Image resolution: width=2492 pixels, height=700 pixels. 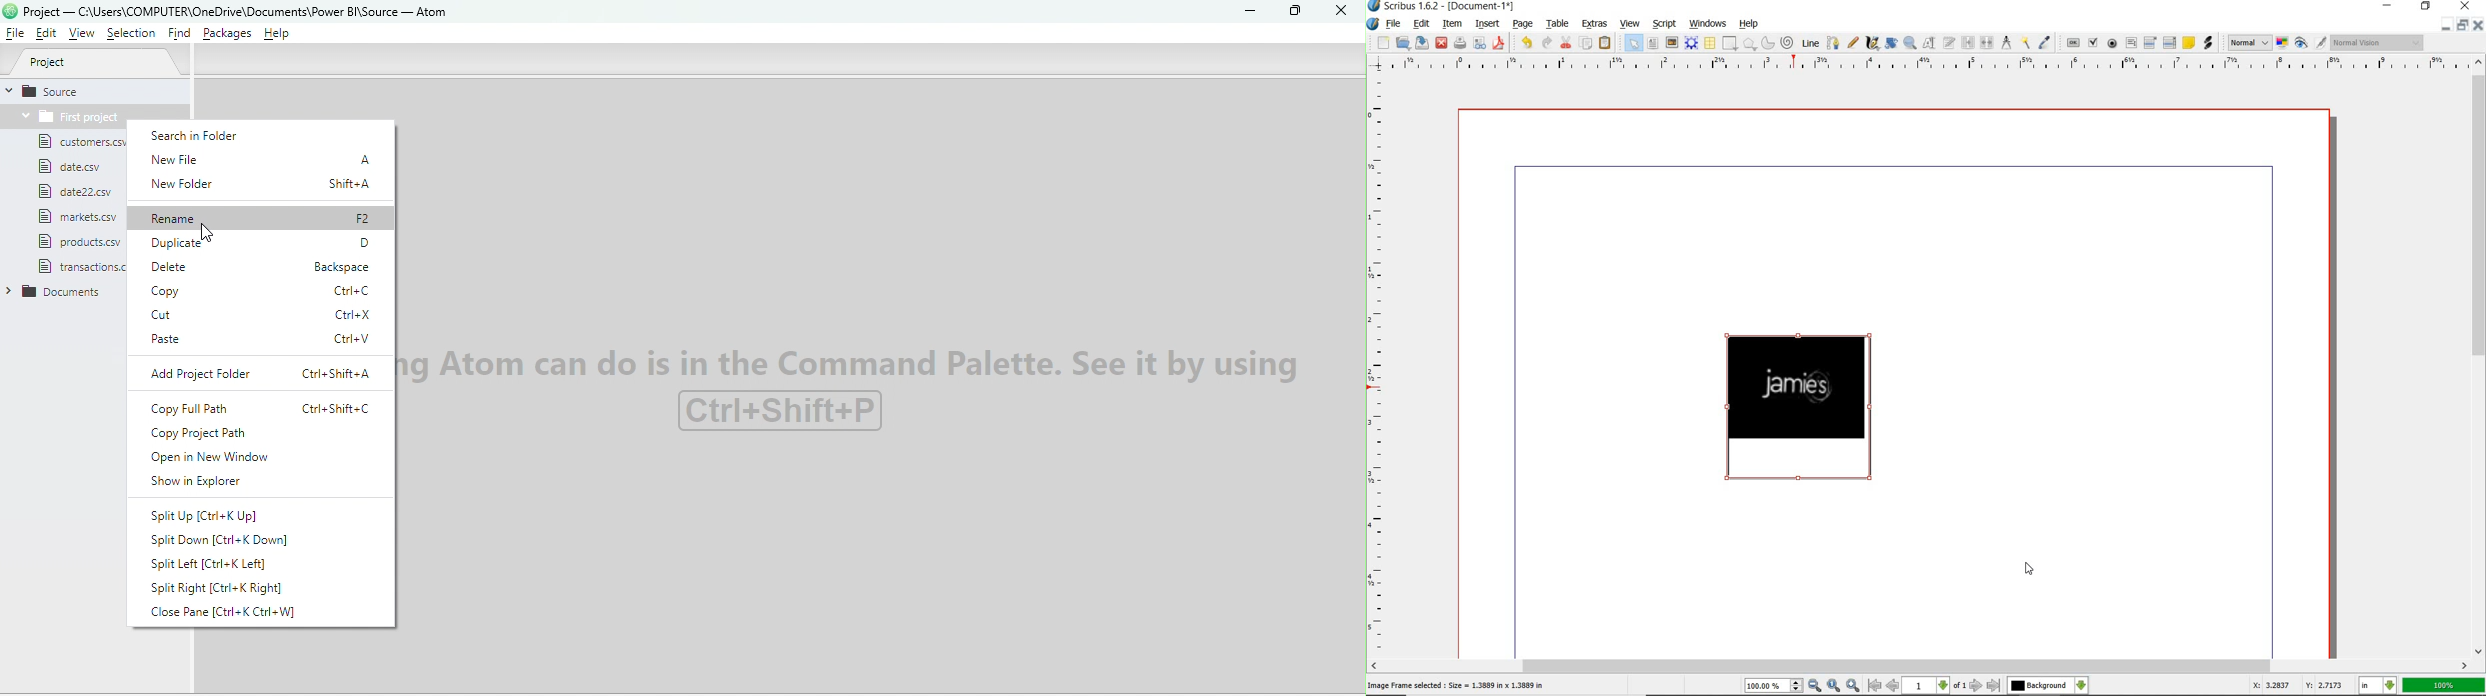 I want to click on CLOSE, so click(x=2477, y=25).